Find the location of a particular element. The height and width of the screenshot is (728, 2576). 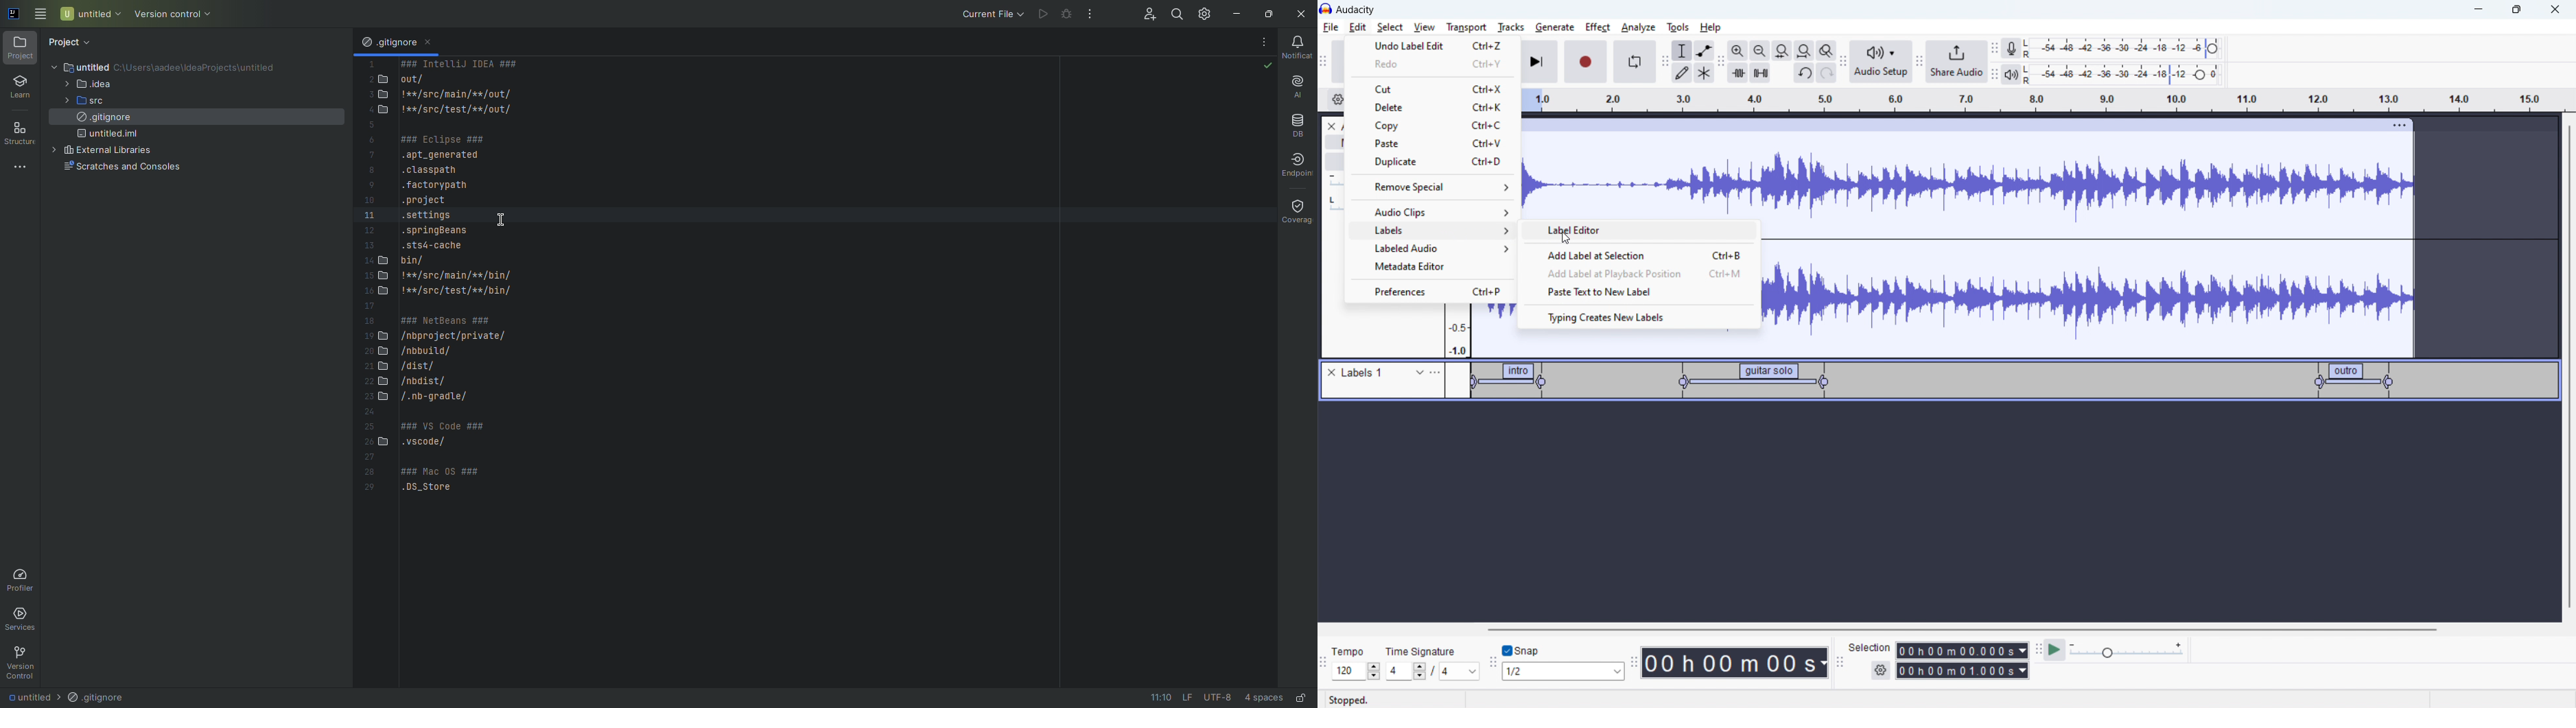

timeline is located at coordinates (2043, 100).